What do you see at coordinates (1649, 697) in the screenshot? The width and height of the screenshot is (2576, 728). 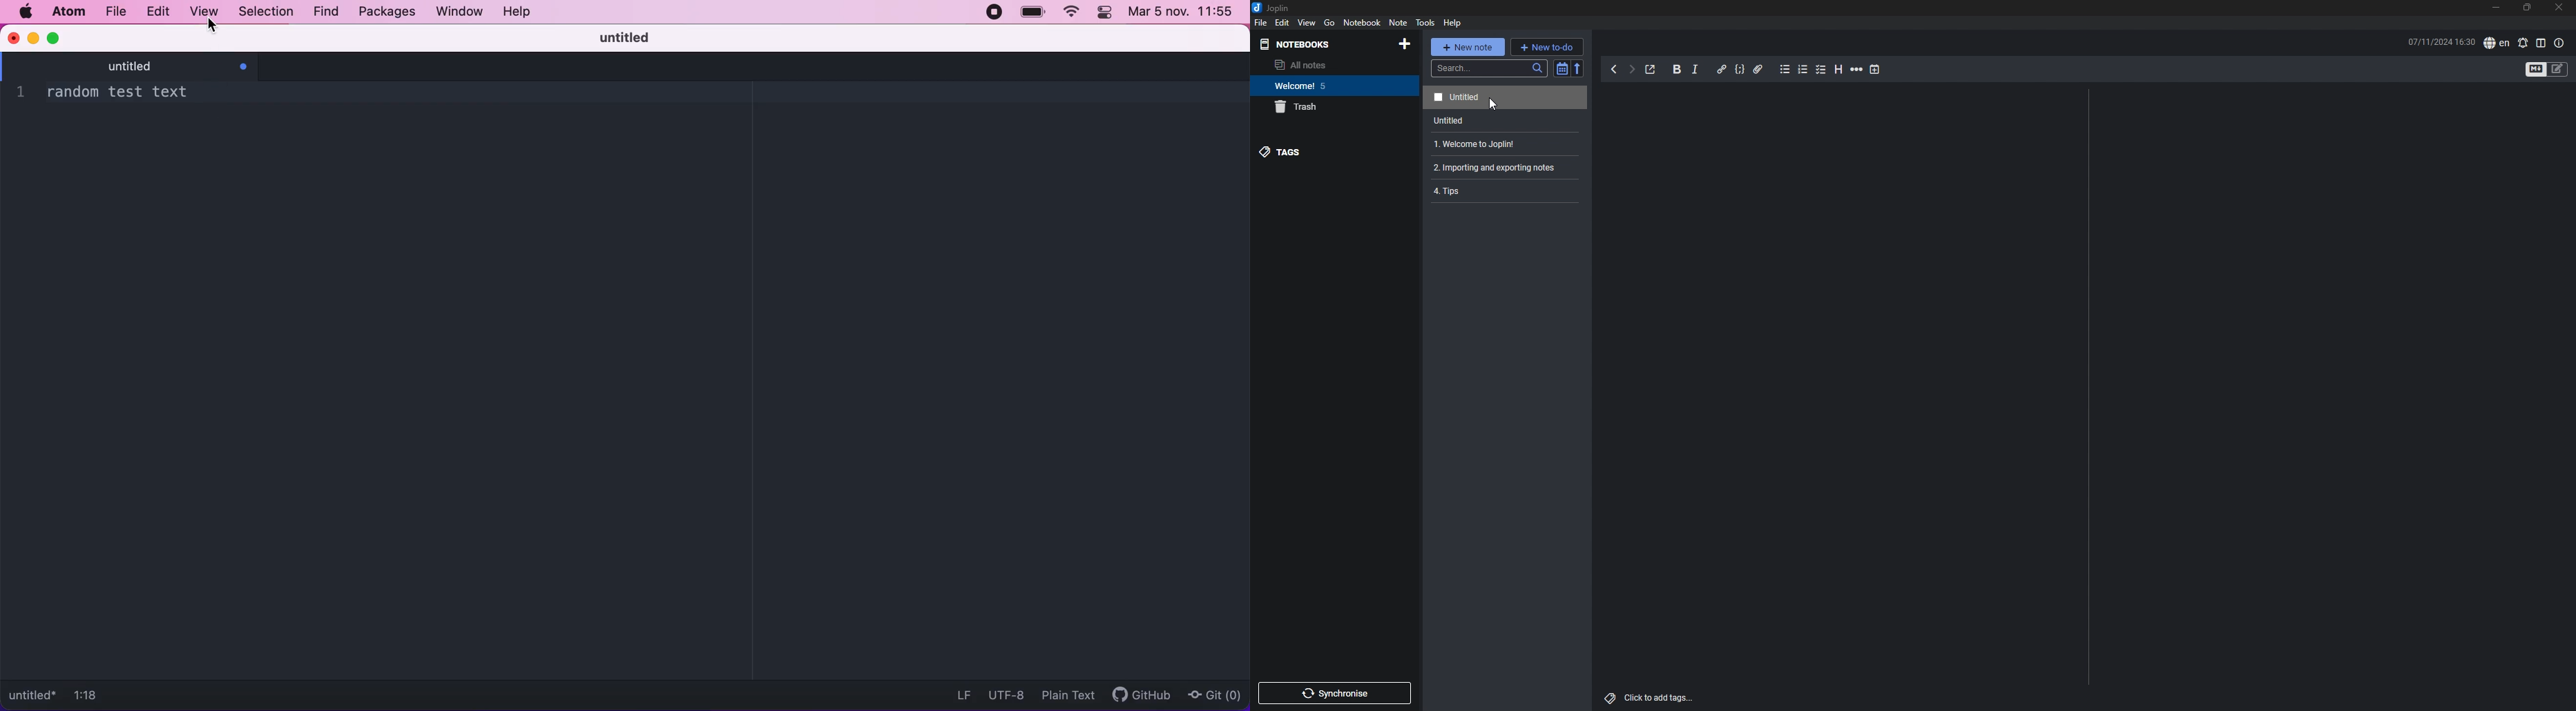 I see `add tags` at bounding box center [1649, 697].